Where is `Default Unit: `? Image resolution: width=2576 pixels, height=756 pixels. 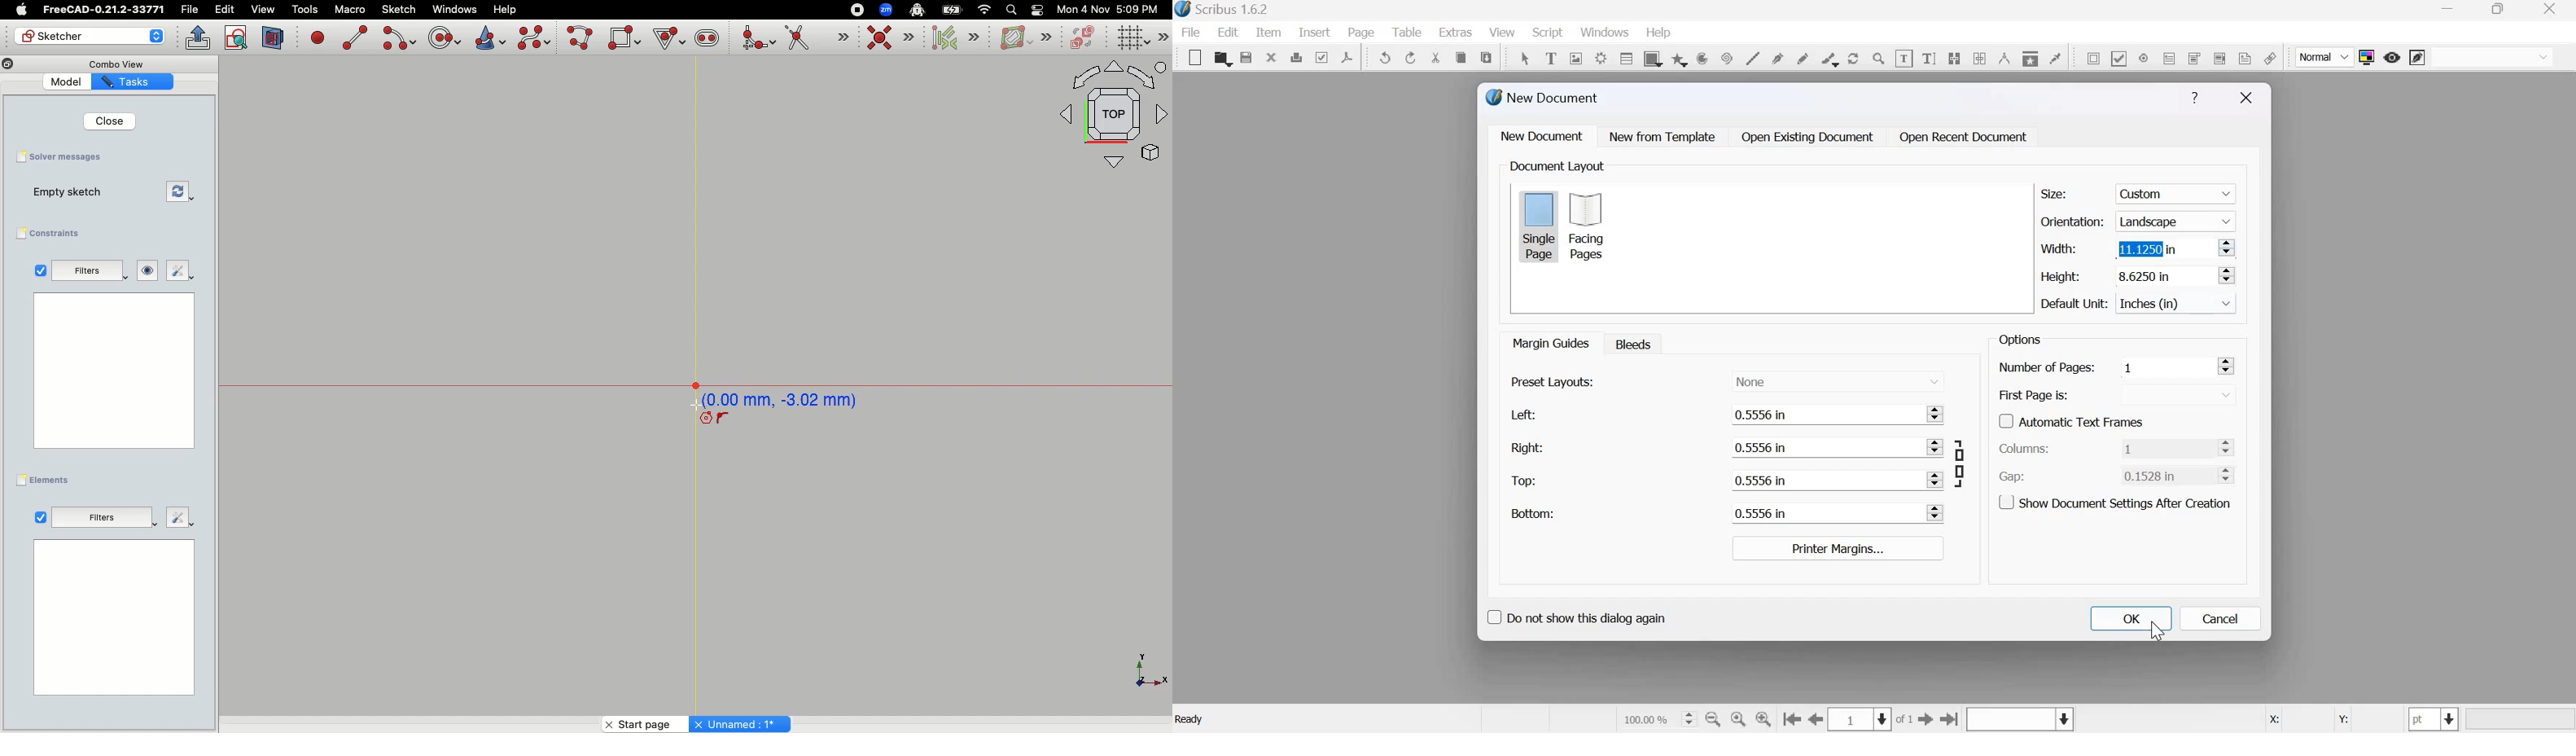 Default Unit:  is located at coordinates (2075, 304).